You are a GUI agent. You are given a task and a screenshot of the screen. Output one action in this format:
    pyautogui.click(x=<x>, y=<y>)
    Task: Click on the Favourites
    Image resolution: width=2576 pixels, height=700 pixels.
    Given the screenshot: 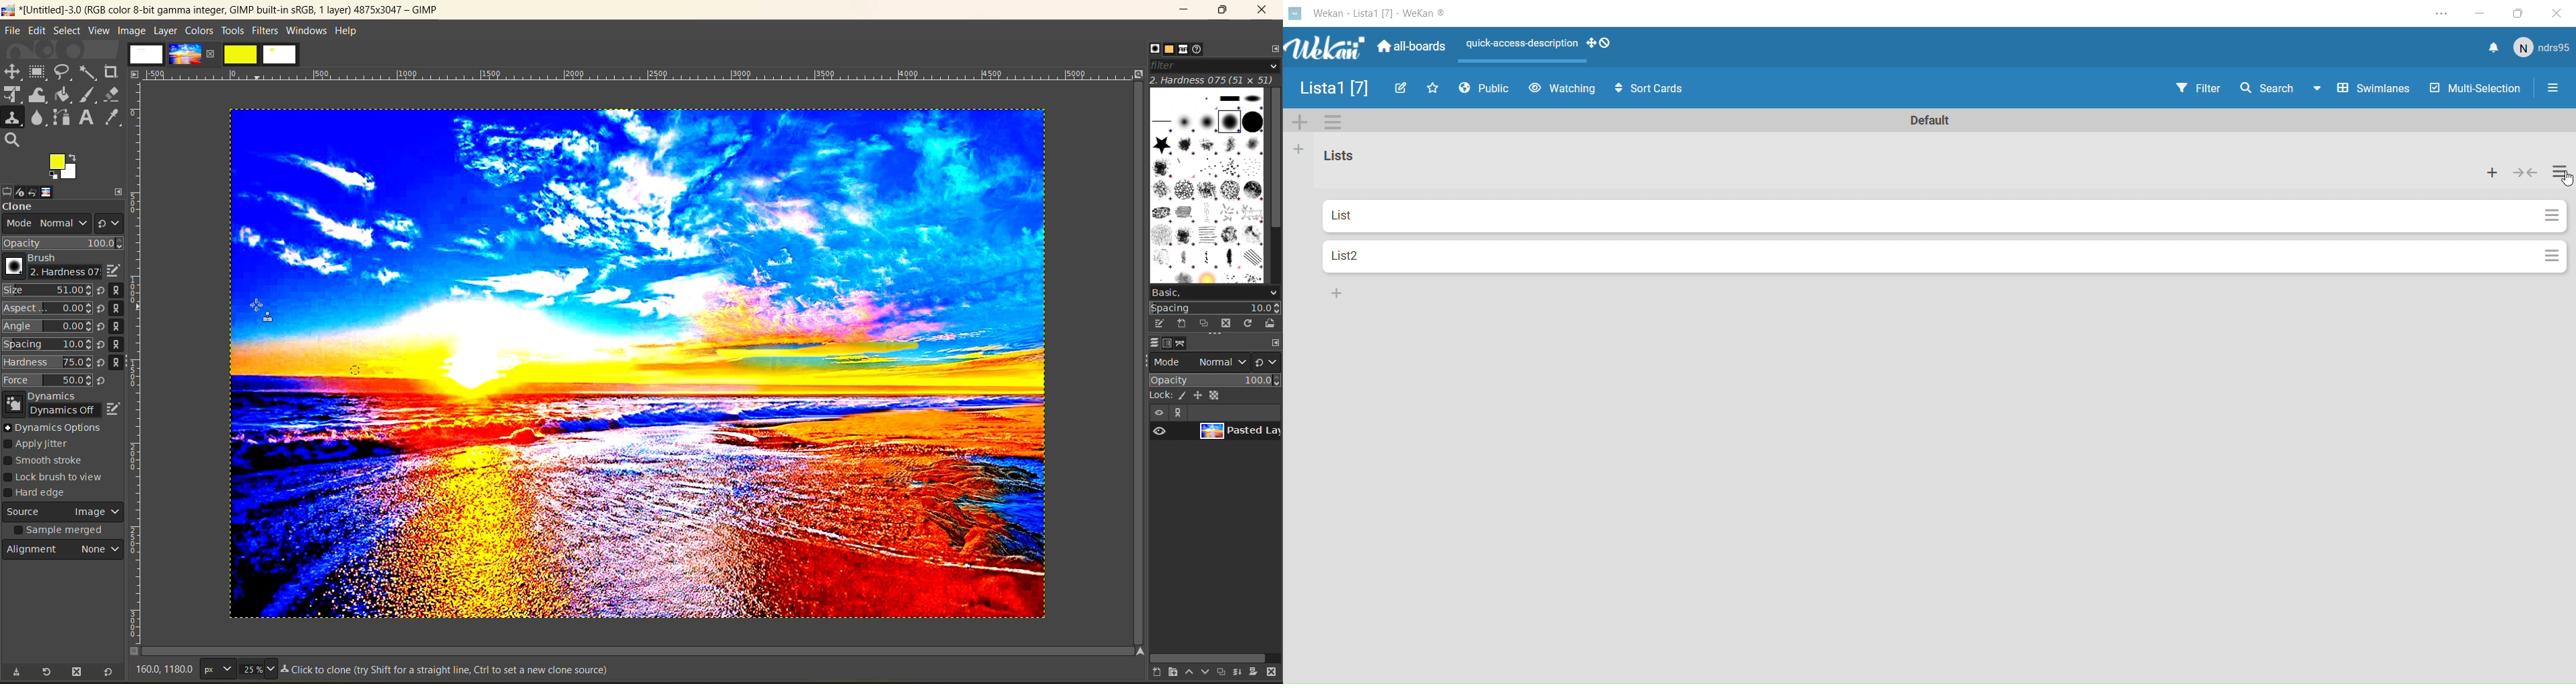 What is the action you would take?
    pyautogui.click(x=1432, y=91)
    